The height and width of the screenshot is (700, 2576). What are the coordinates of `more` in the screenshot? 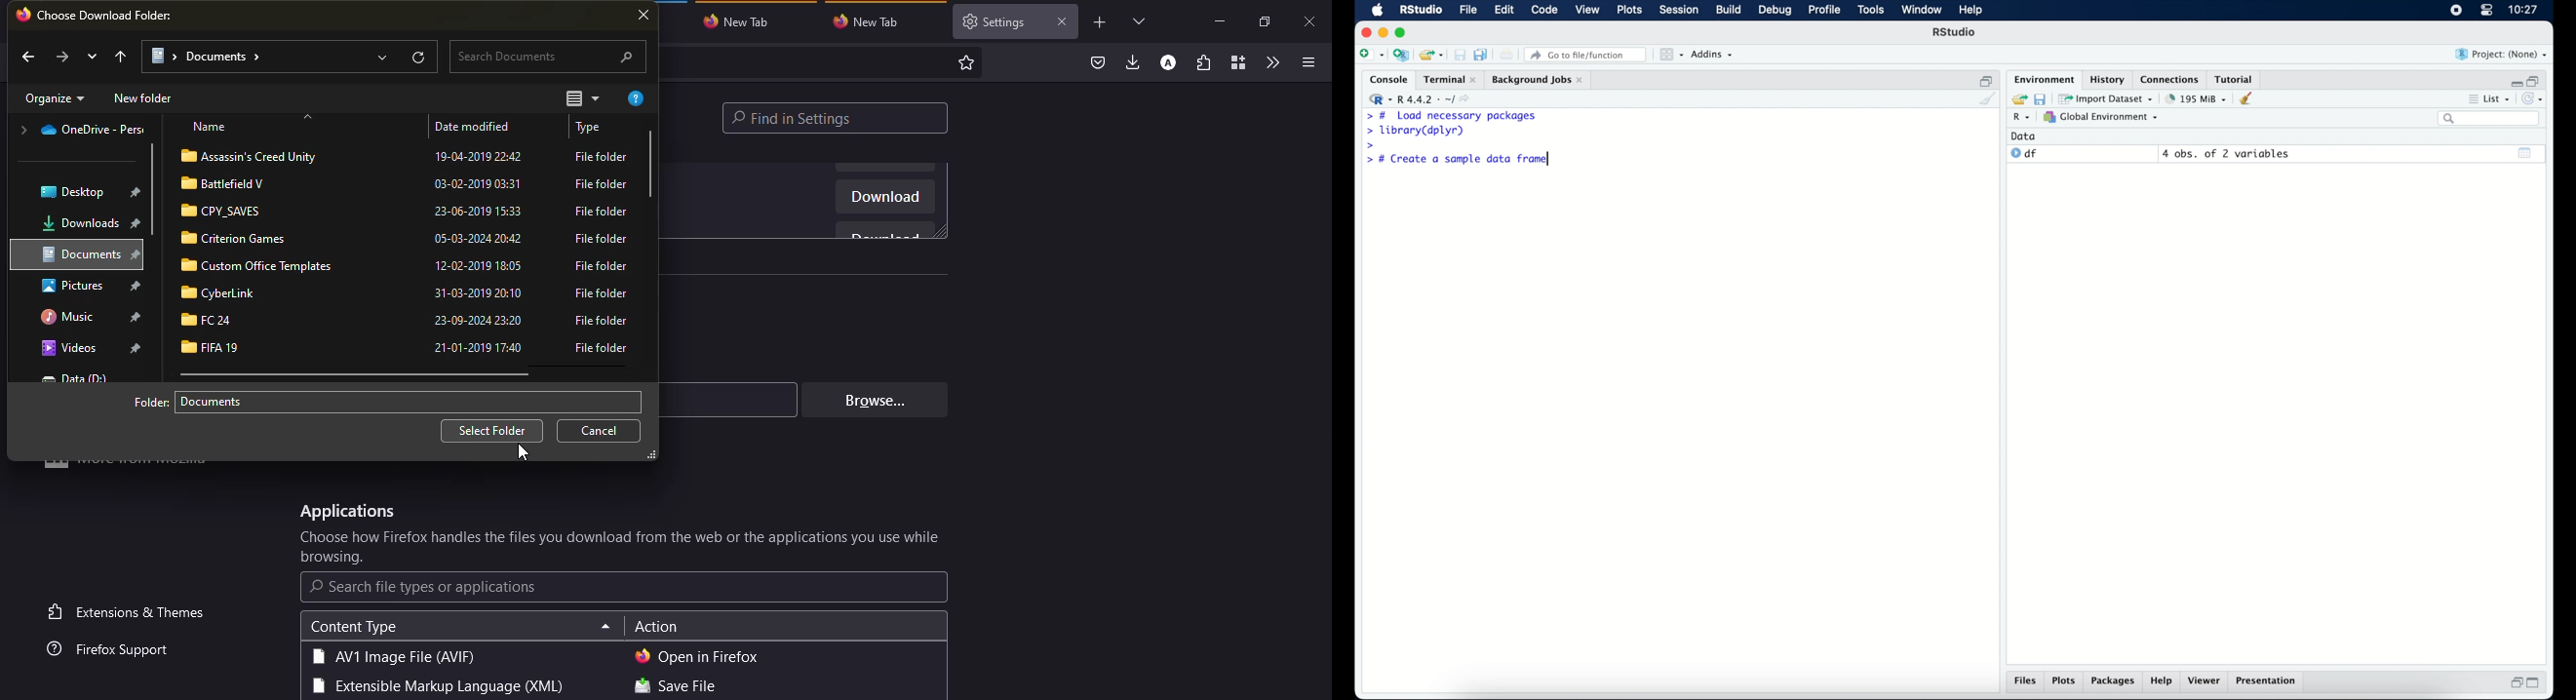 It's located at (92, 57).